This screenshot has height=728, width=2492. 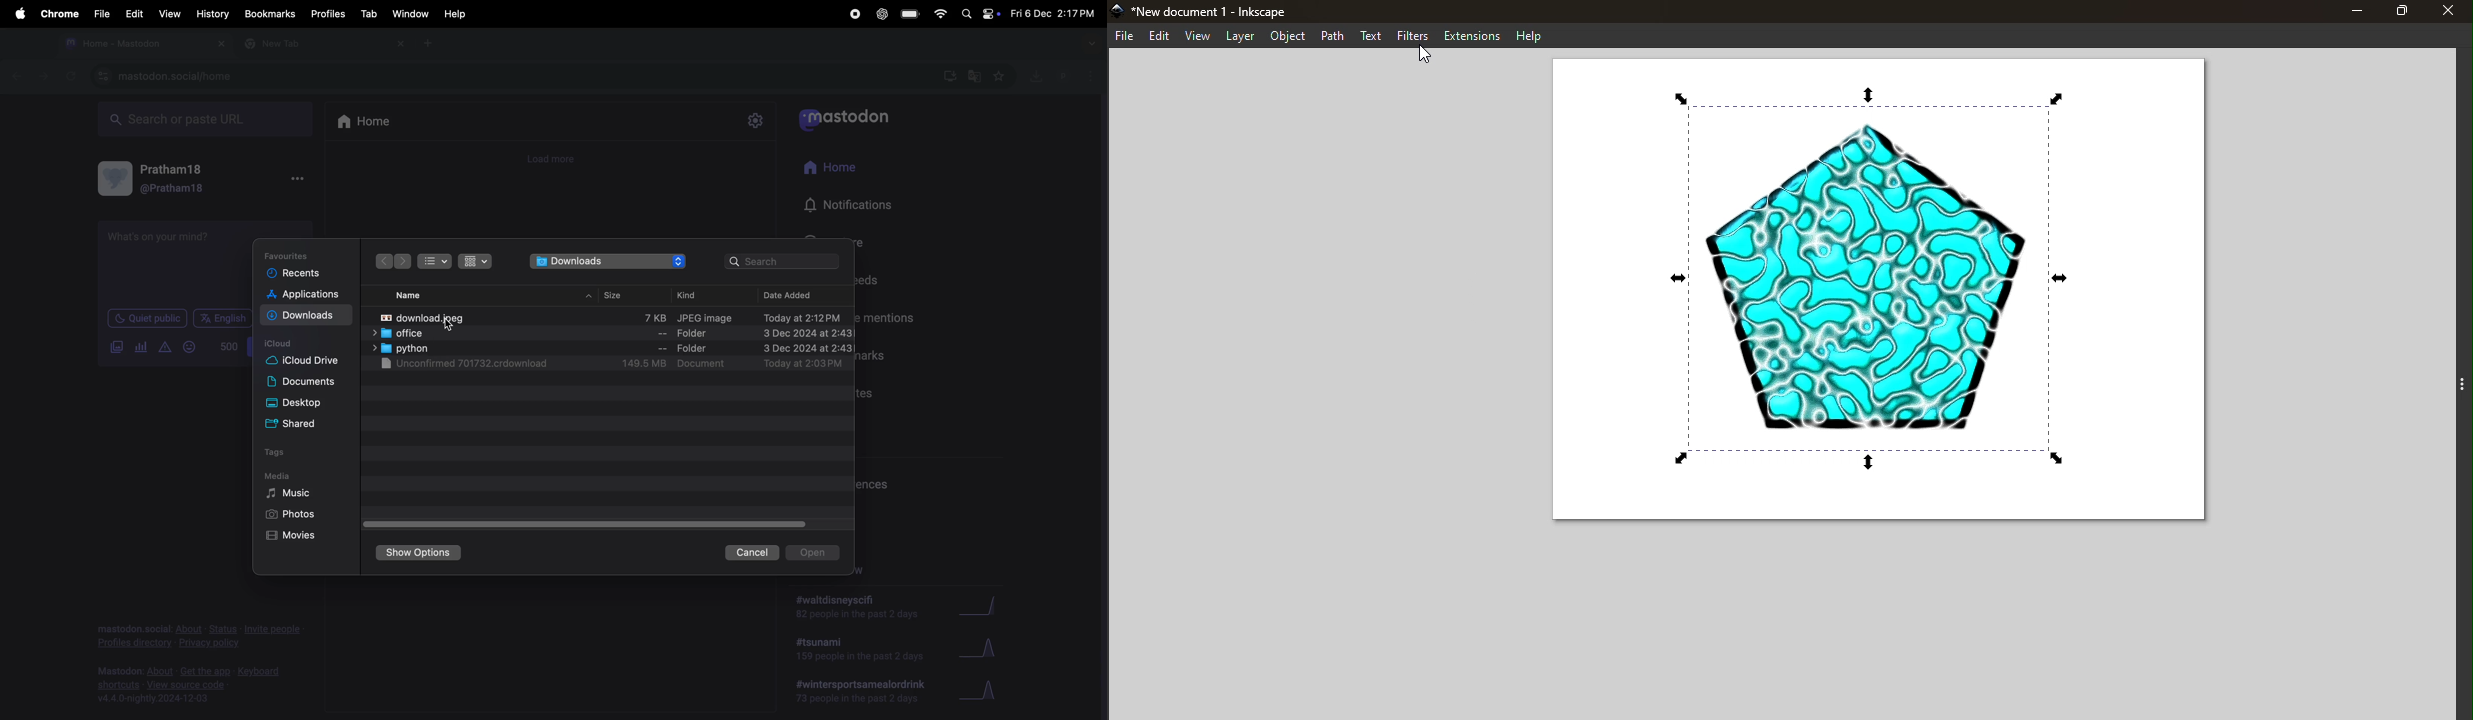 I want to click on record, so click(x=854, y=14).